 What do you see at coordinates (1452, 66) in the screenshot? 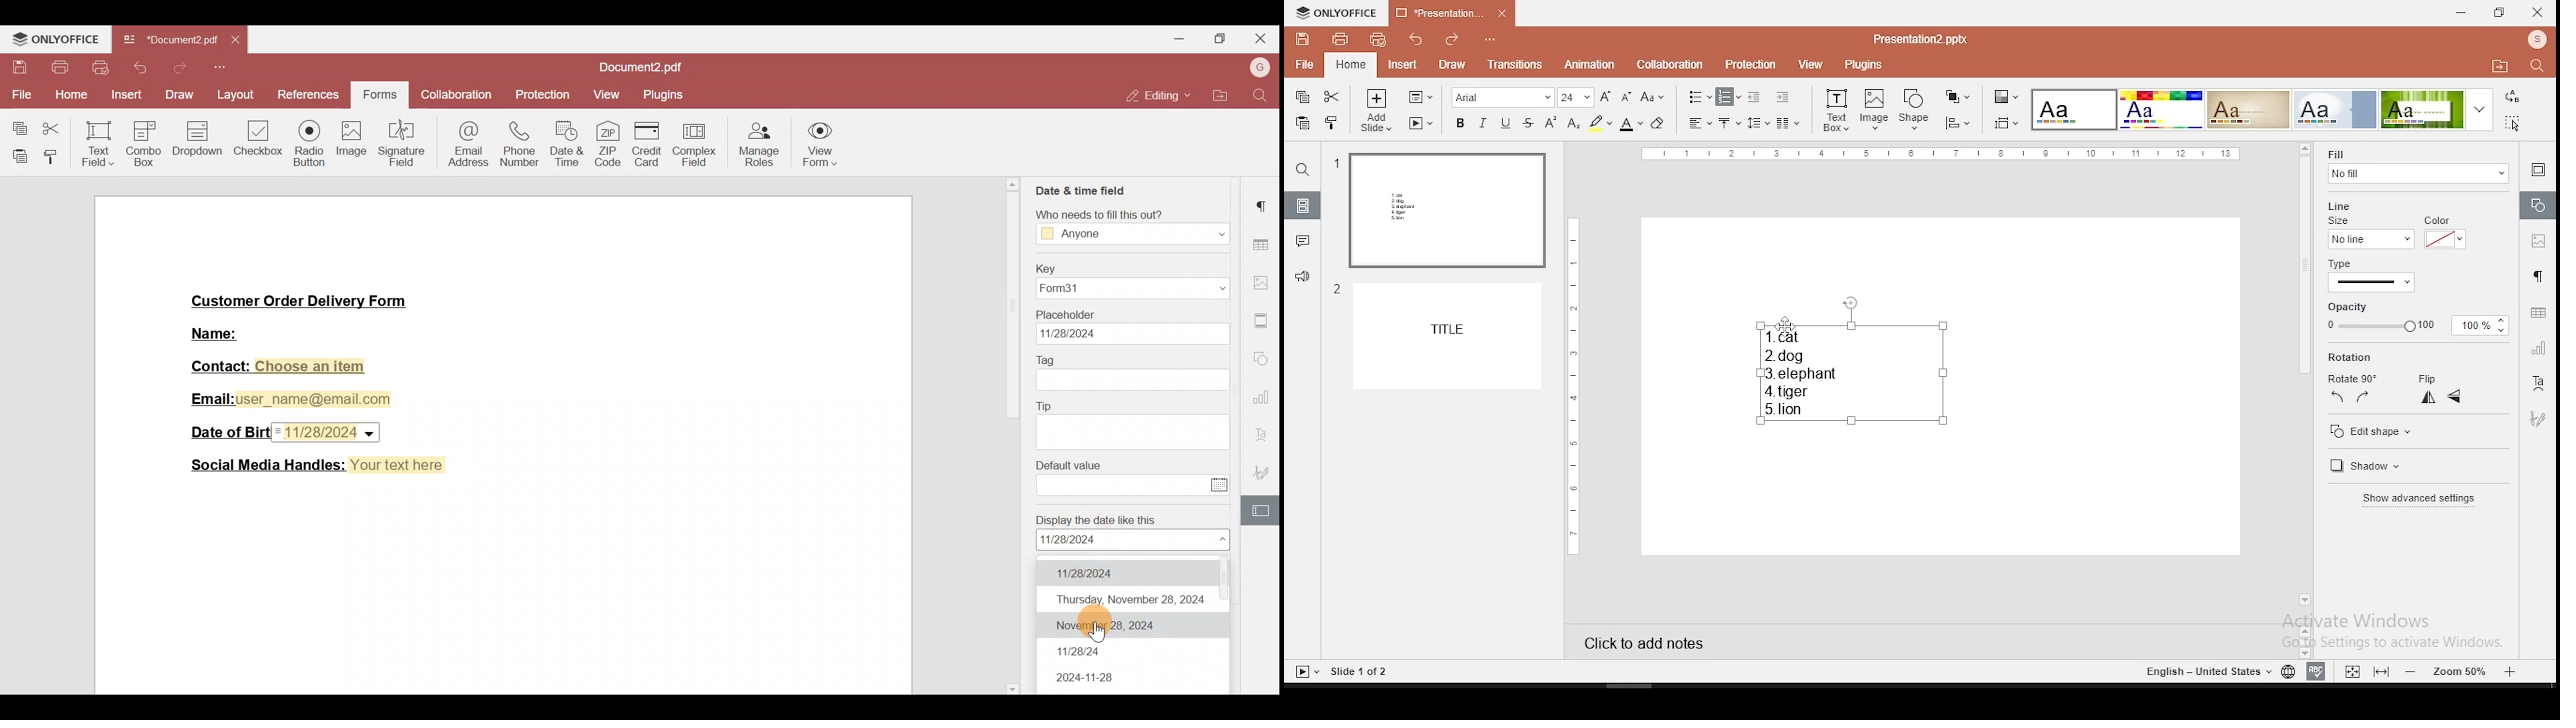
I see `draw` at bounding box center [1452, 66].